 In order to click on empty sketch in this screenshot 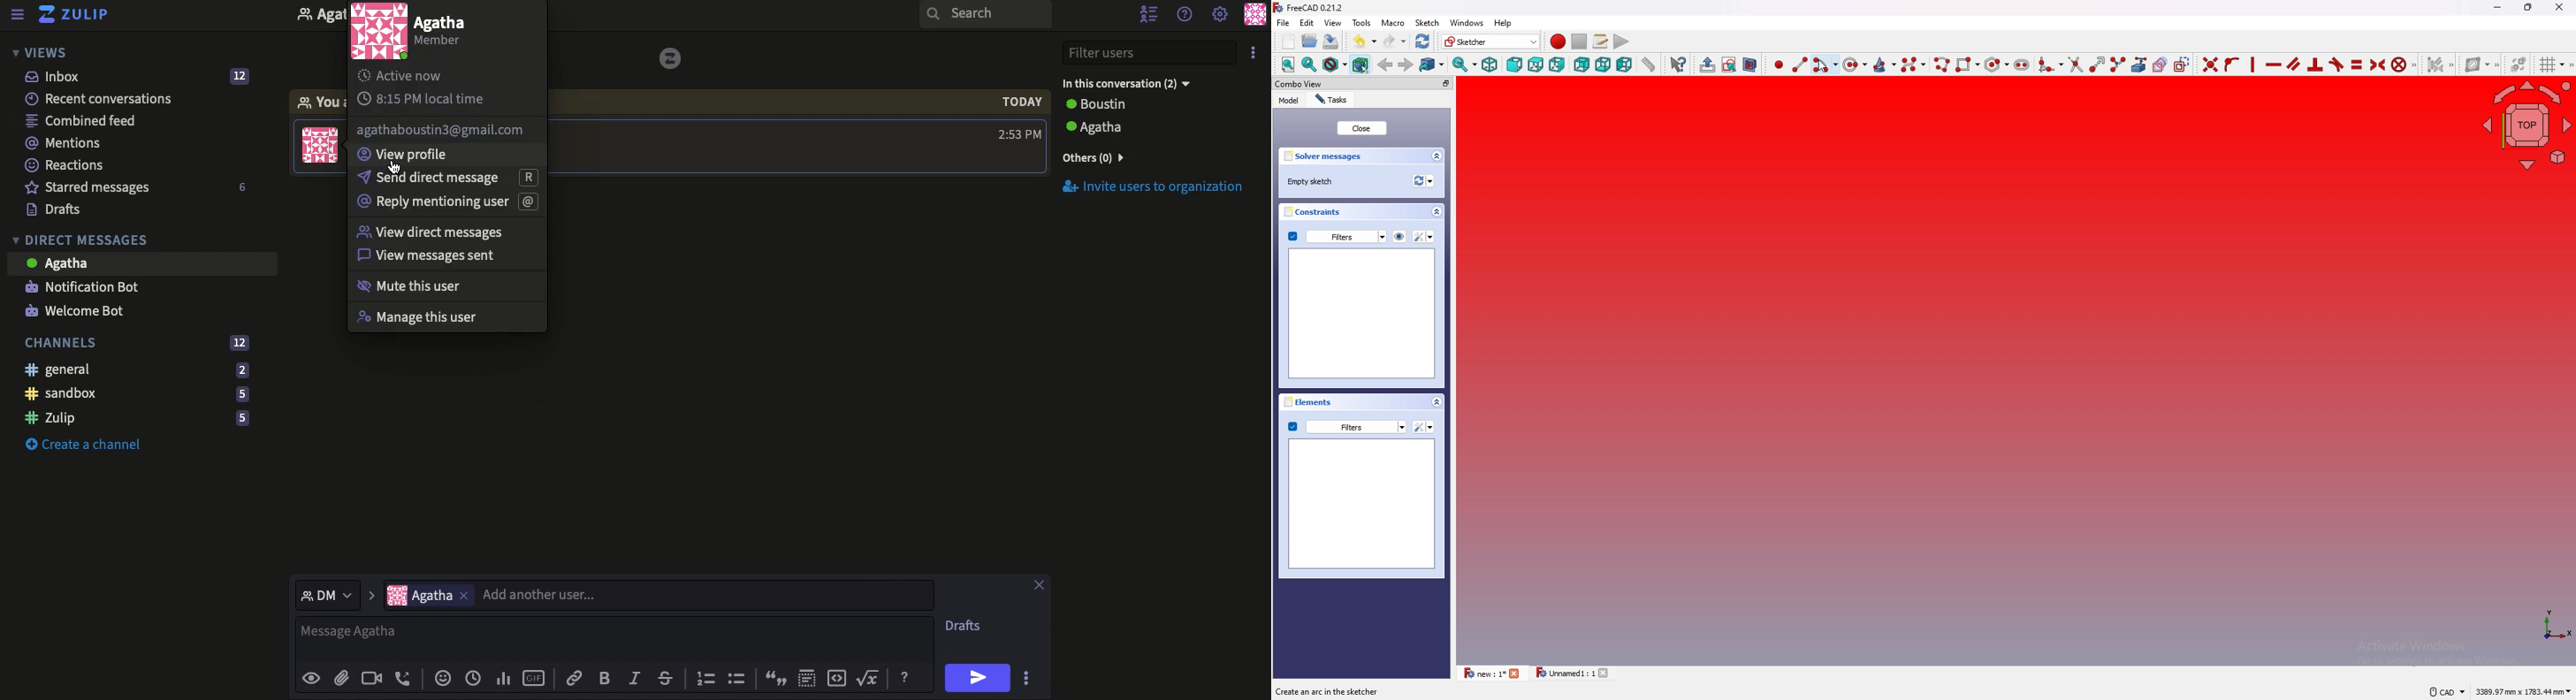, I will do `click(1313, 181)`.